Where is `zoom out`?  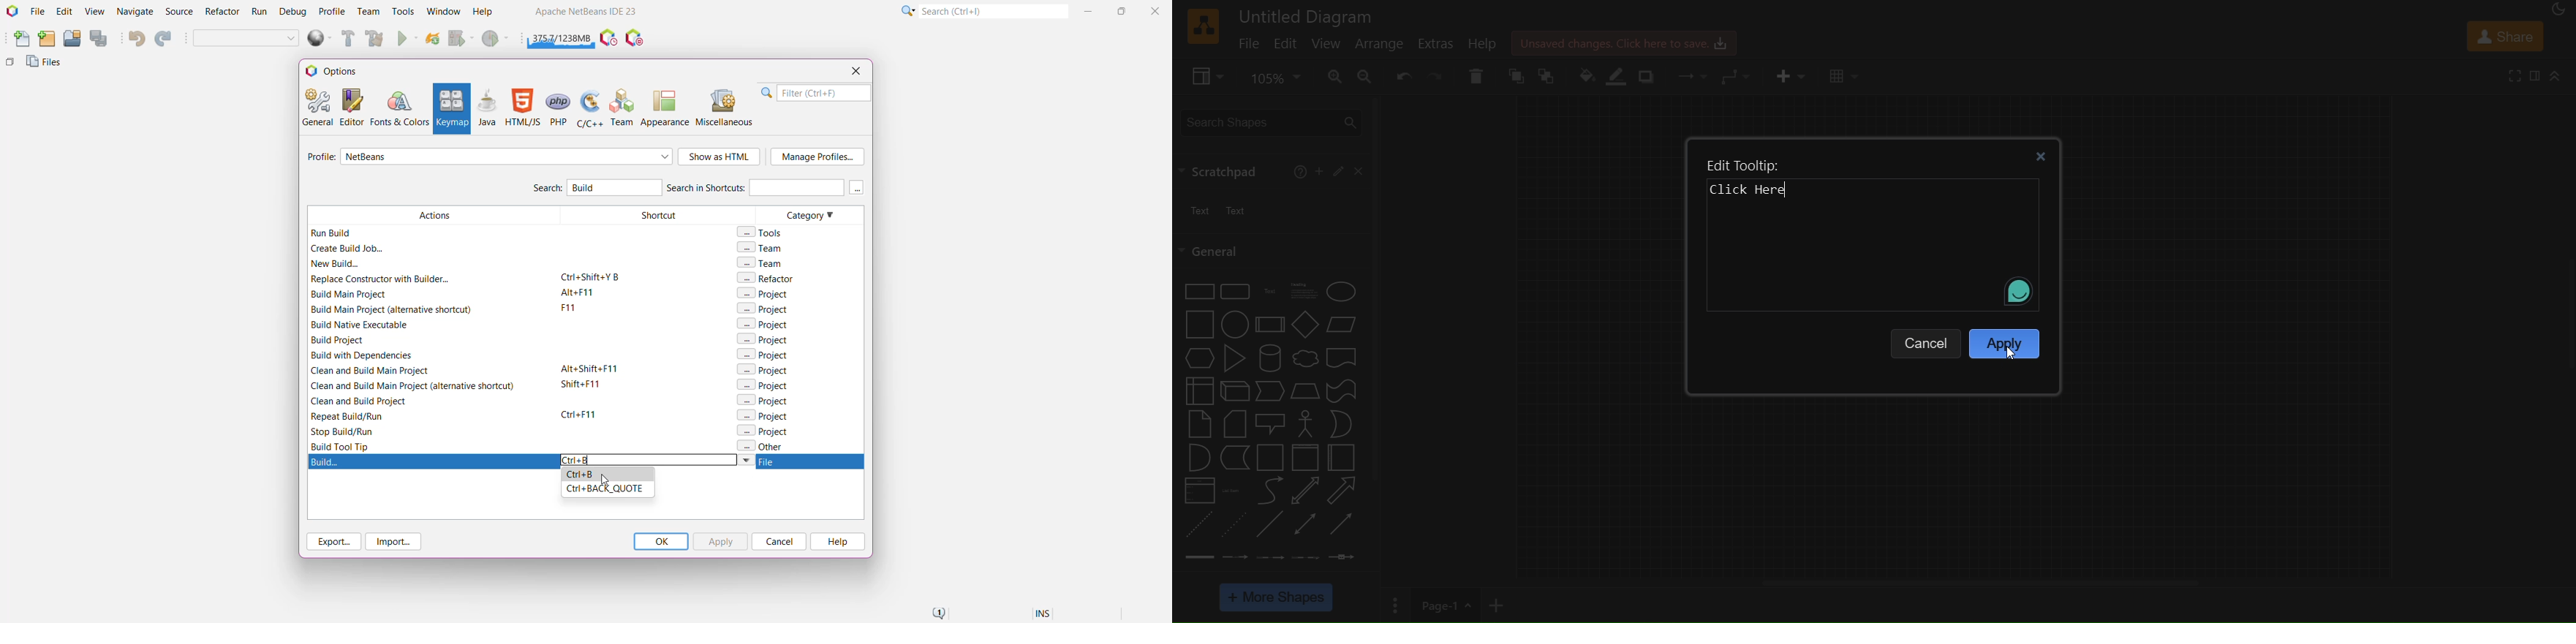 zoom out is located at coordinates (1365, 76).